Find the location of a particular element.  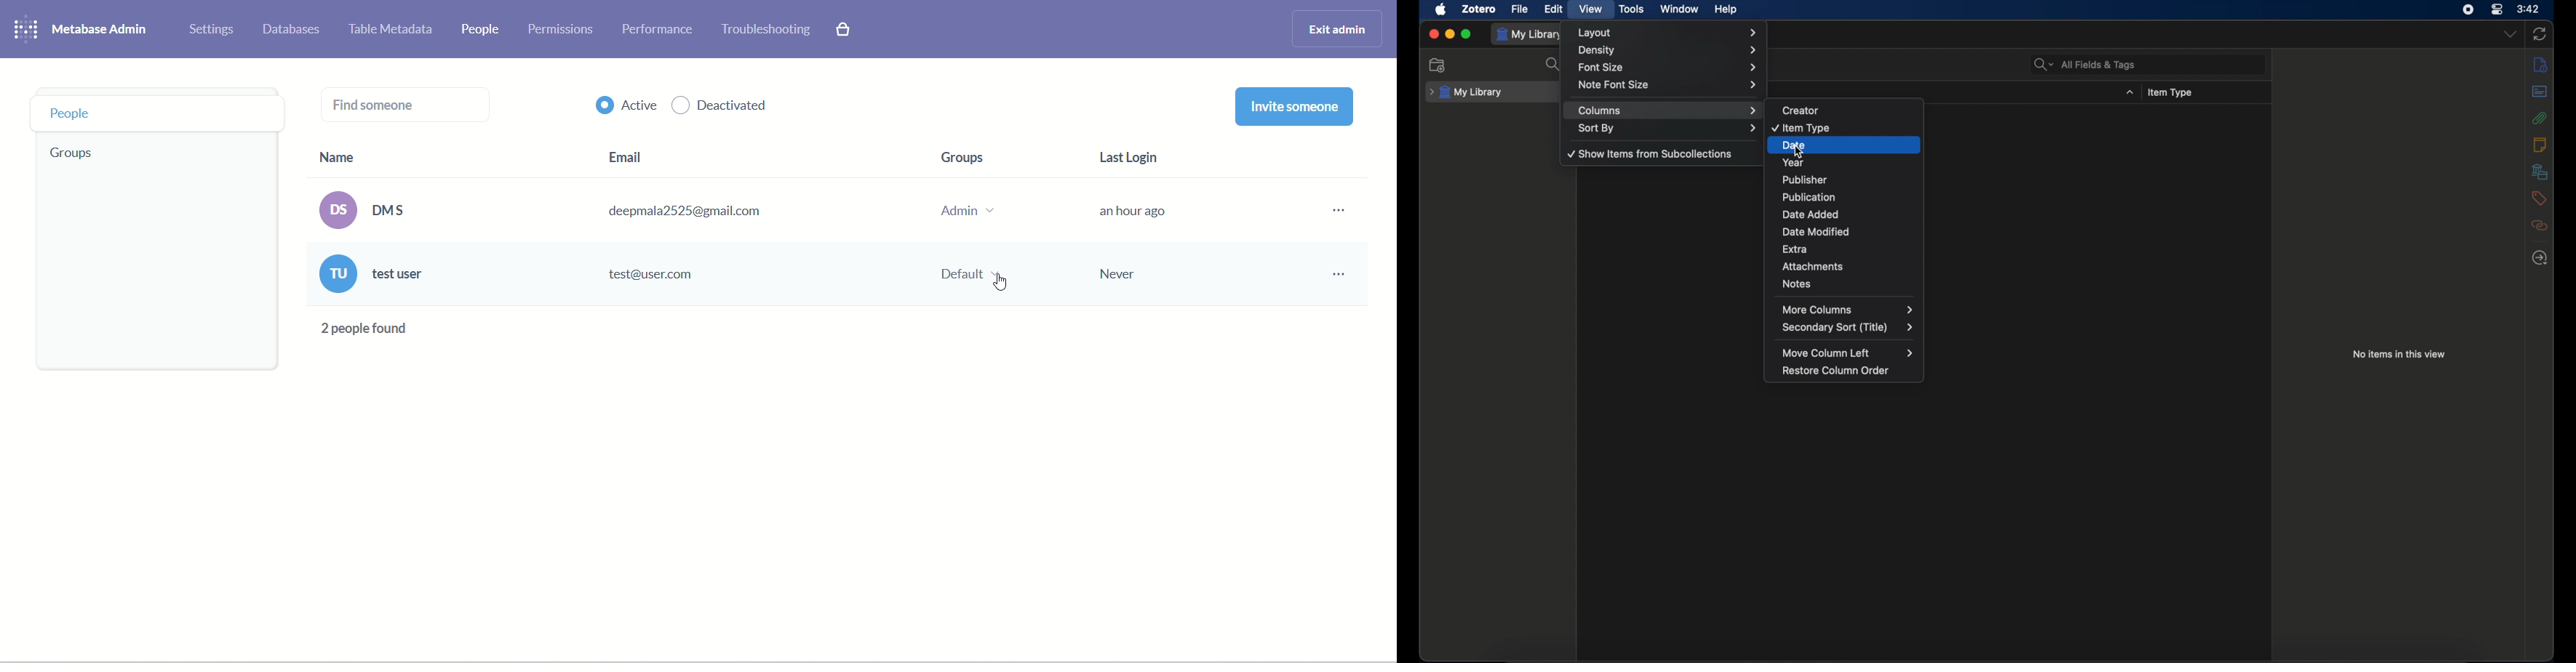

extra is located at coordinates (1844, 248).